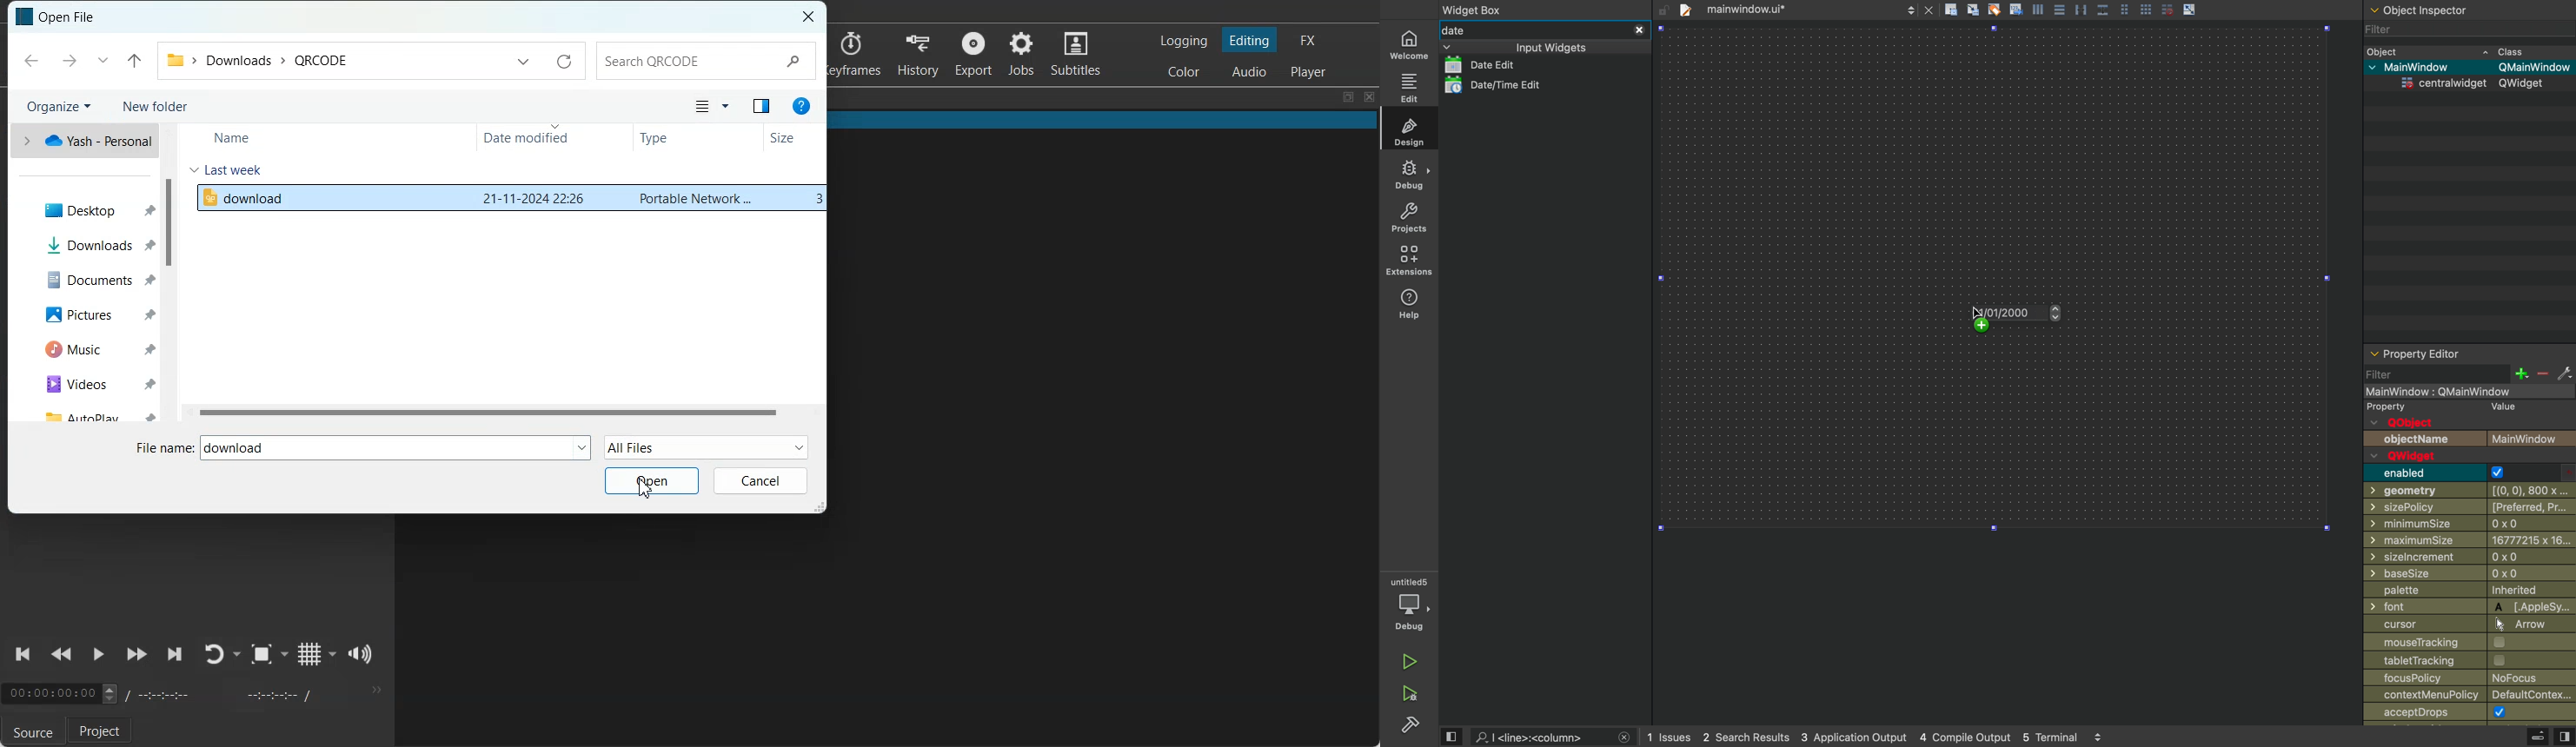 The image size is (2576, 756). Describe the element at coordinates (563, 62) in the screenshot. I see `Refresh` at that location.